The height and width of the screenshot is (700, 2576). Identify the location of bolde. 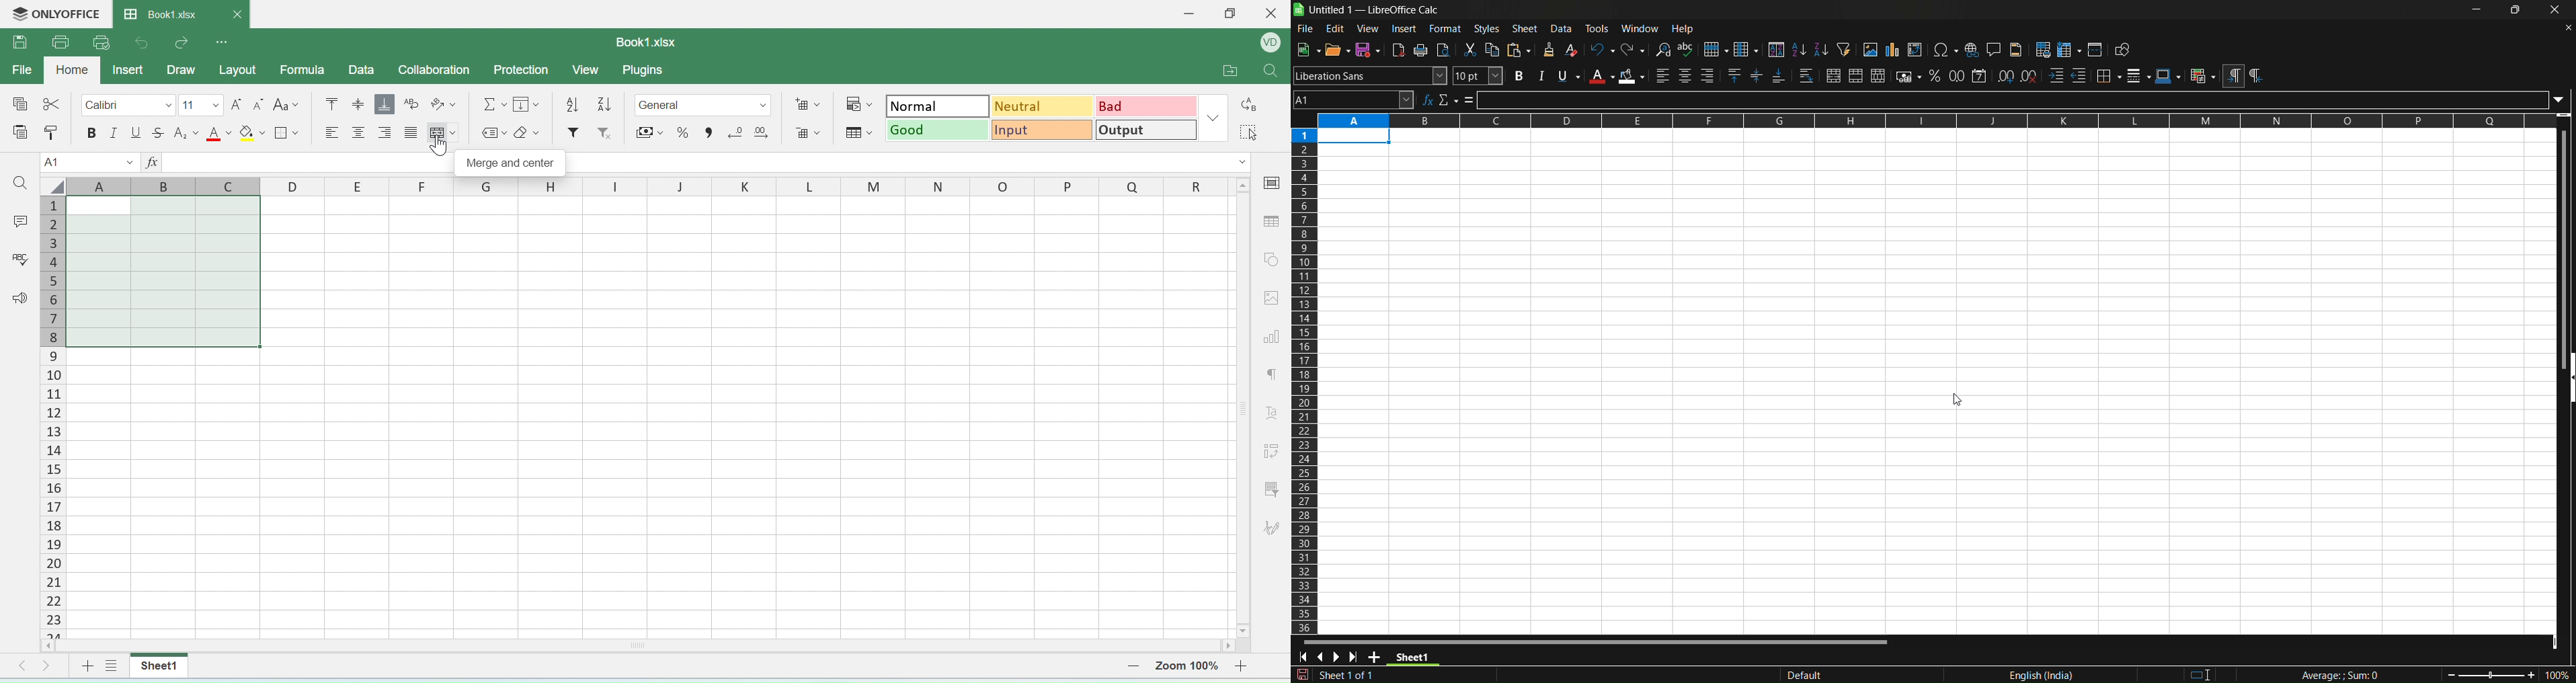
(91, 134).